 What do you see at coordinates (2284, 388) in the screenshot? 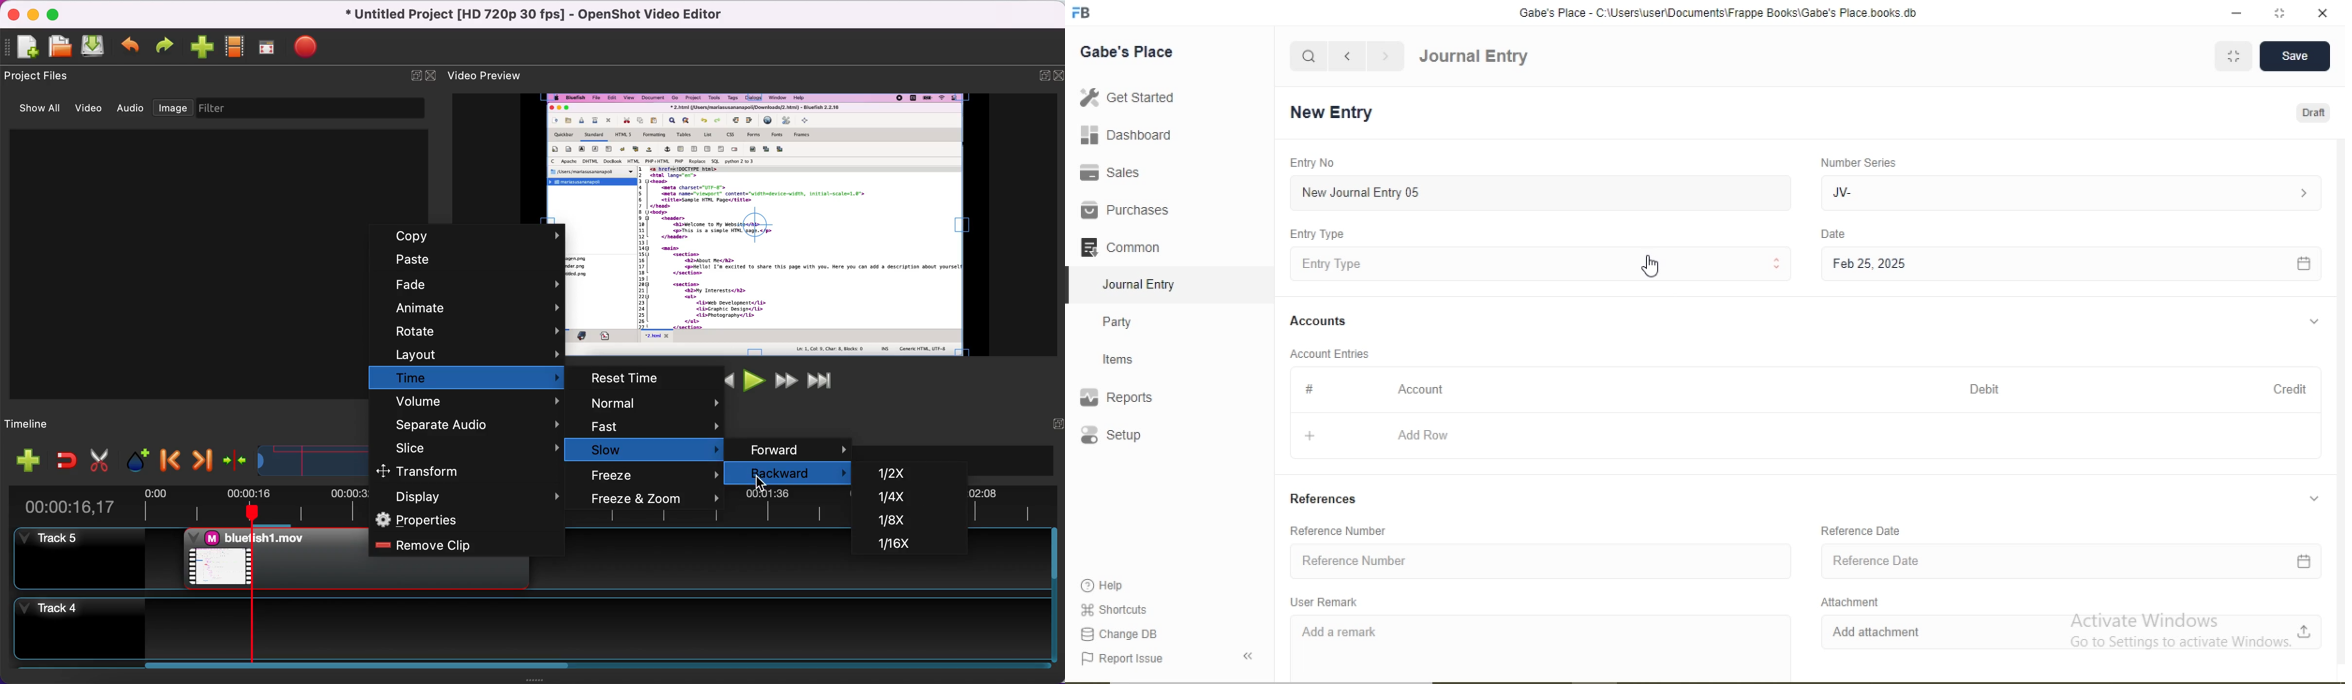
I see `Credit` at bounding box center [2284, 388].